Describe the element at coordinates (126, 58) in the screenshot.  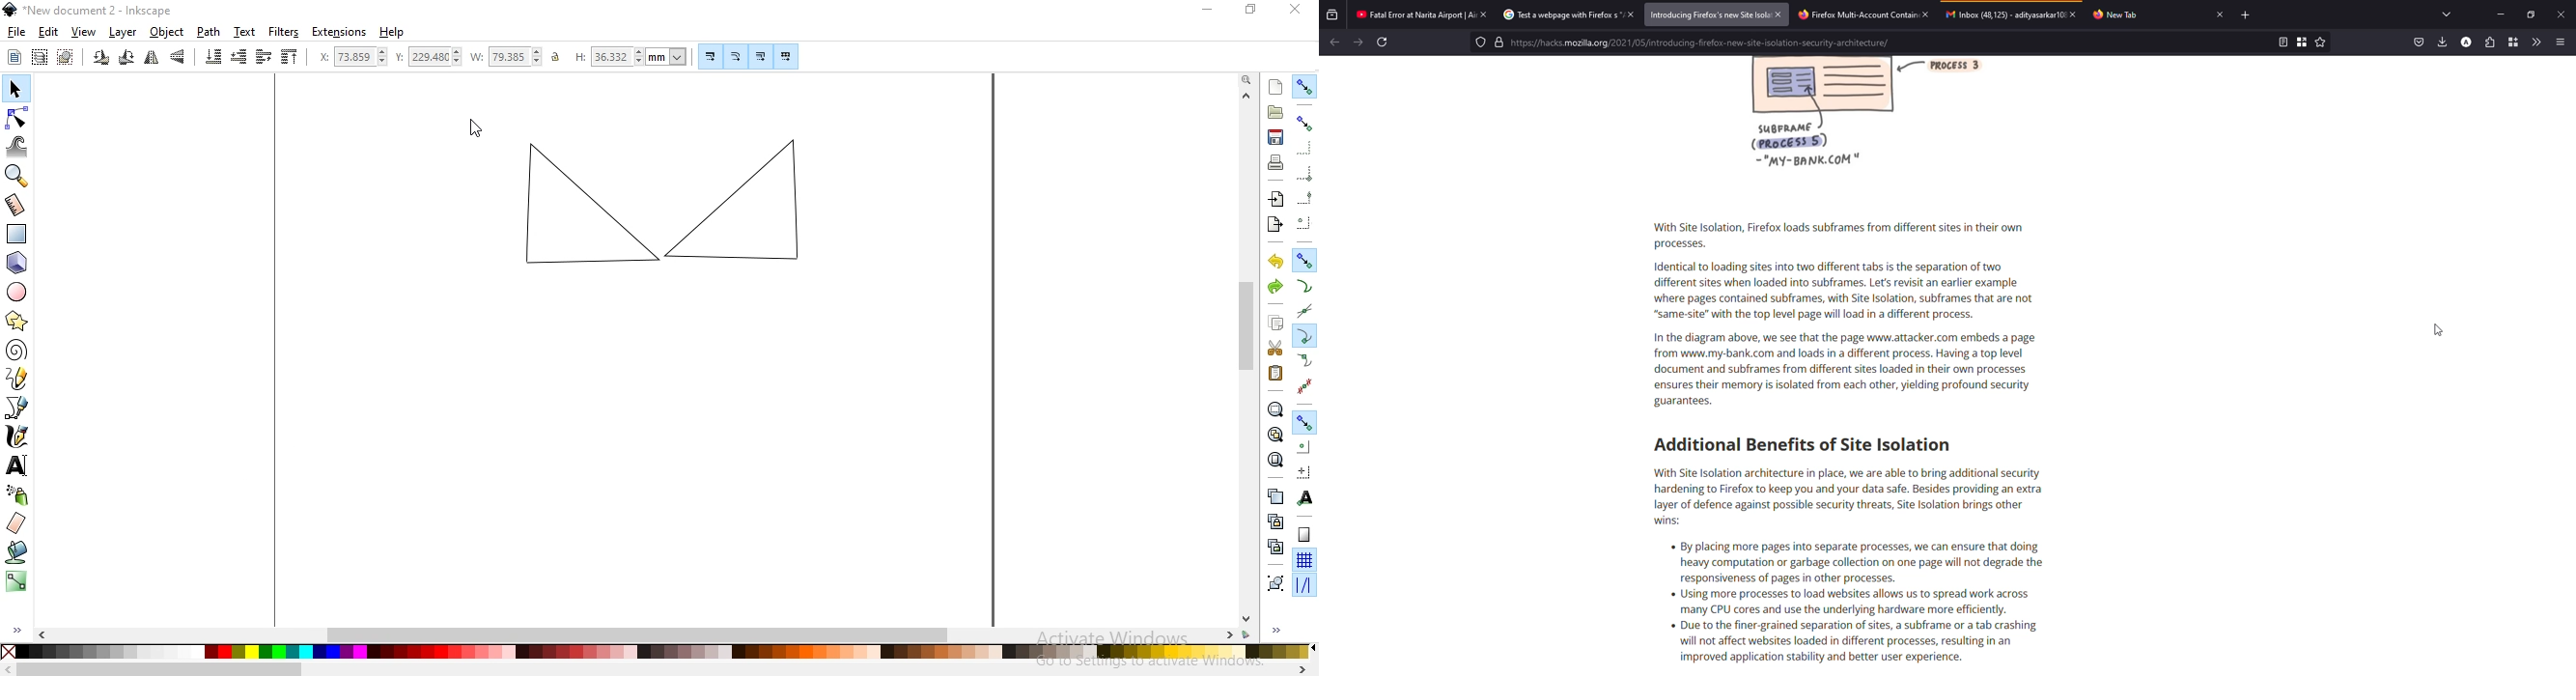
I see `rotate 90 clockwise` at that location.